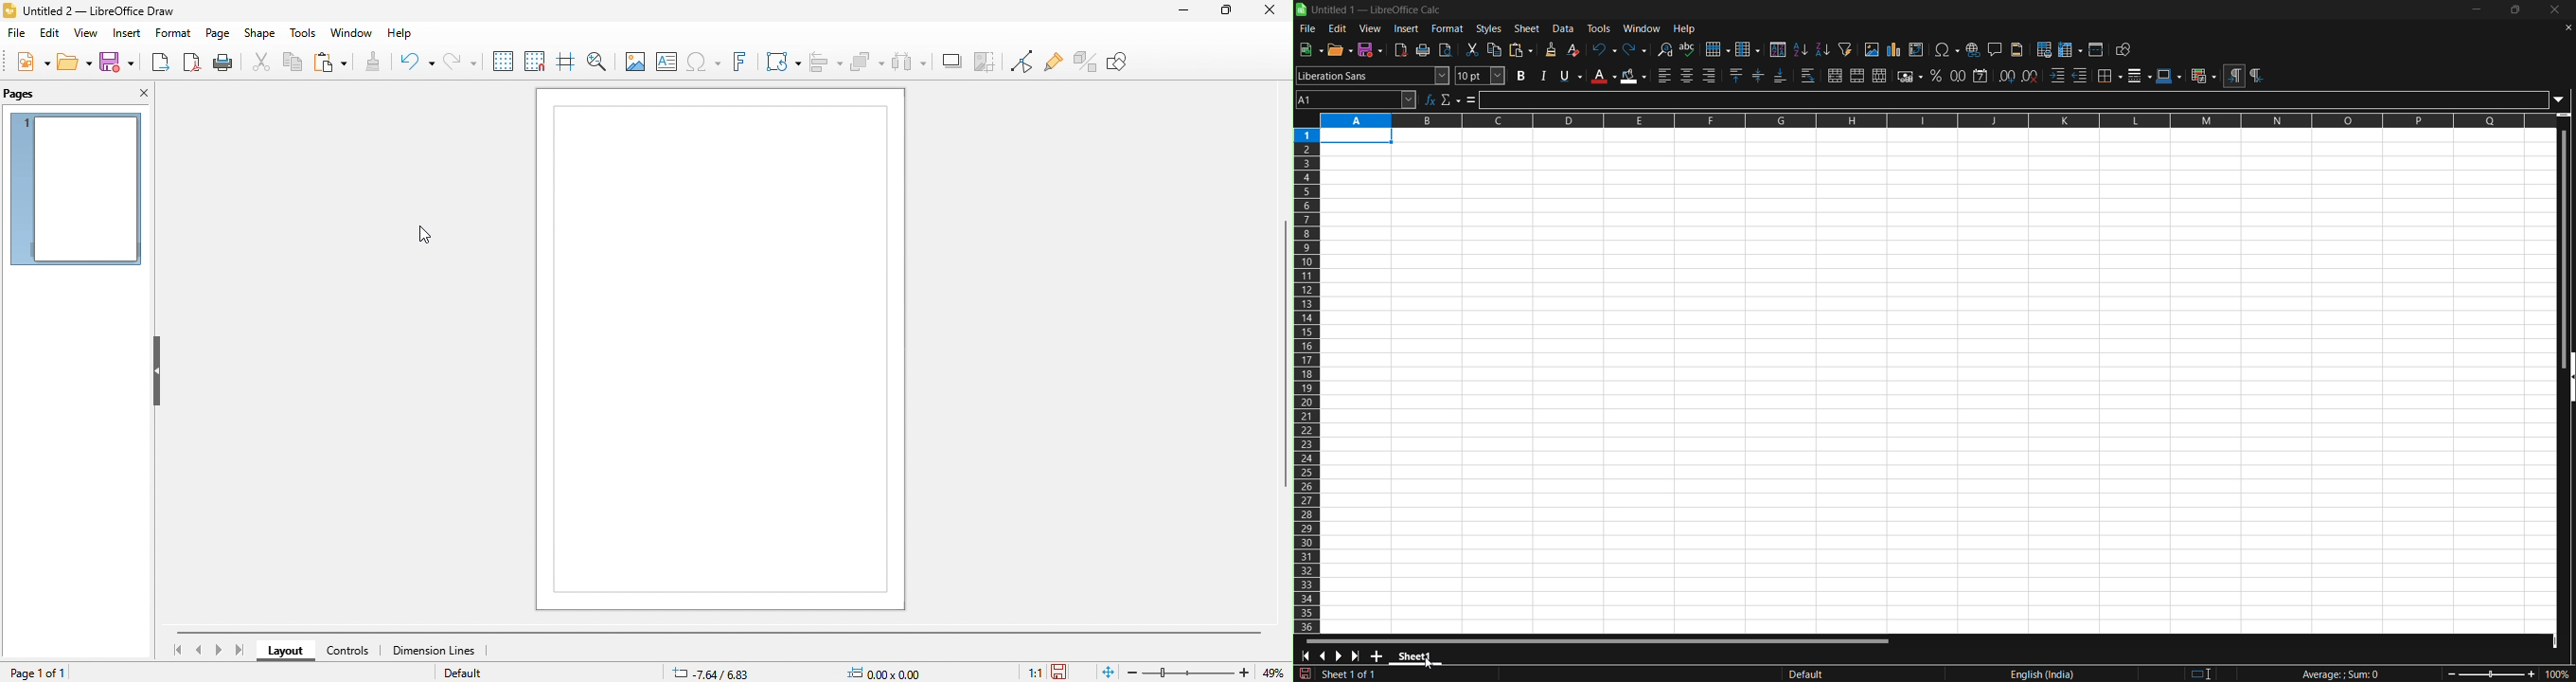 The width and height of the screenshot is (2576, 700). Describe the element at coordinates (294, 63) in the screenshot. I see `copy` at that location.